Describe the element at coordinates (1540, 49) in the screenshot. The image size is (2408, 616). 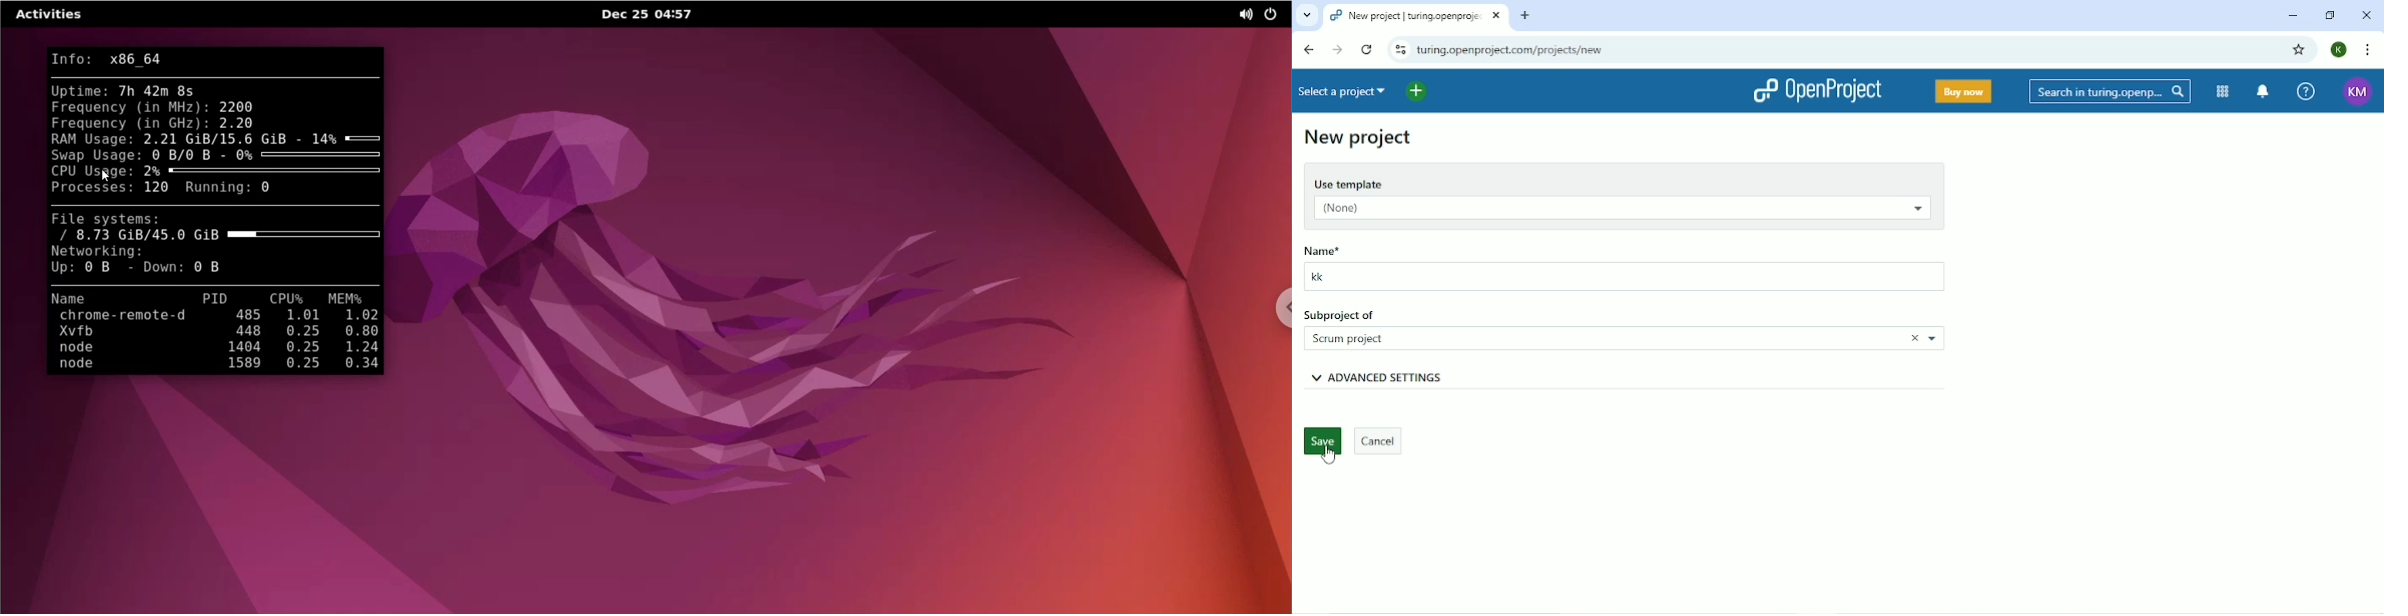
I see `turing.openproject.com/projects/new` at that location.